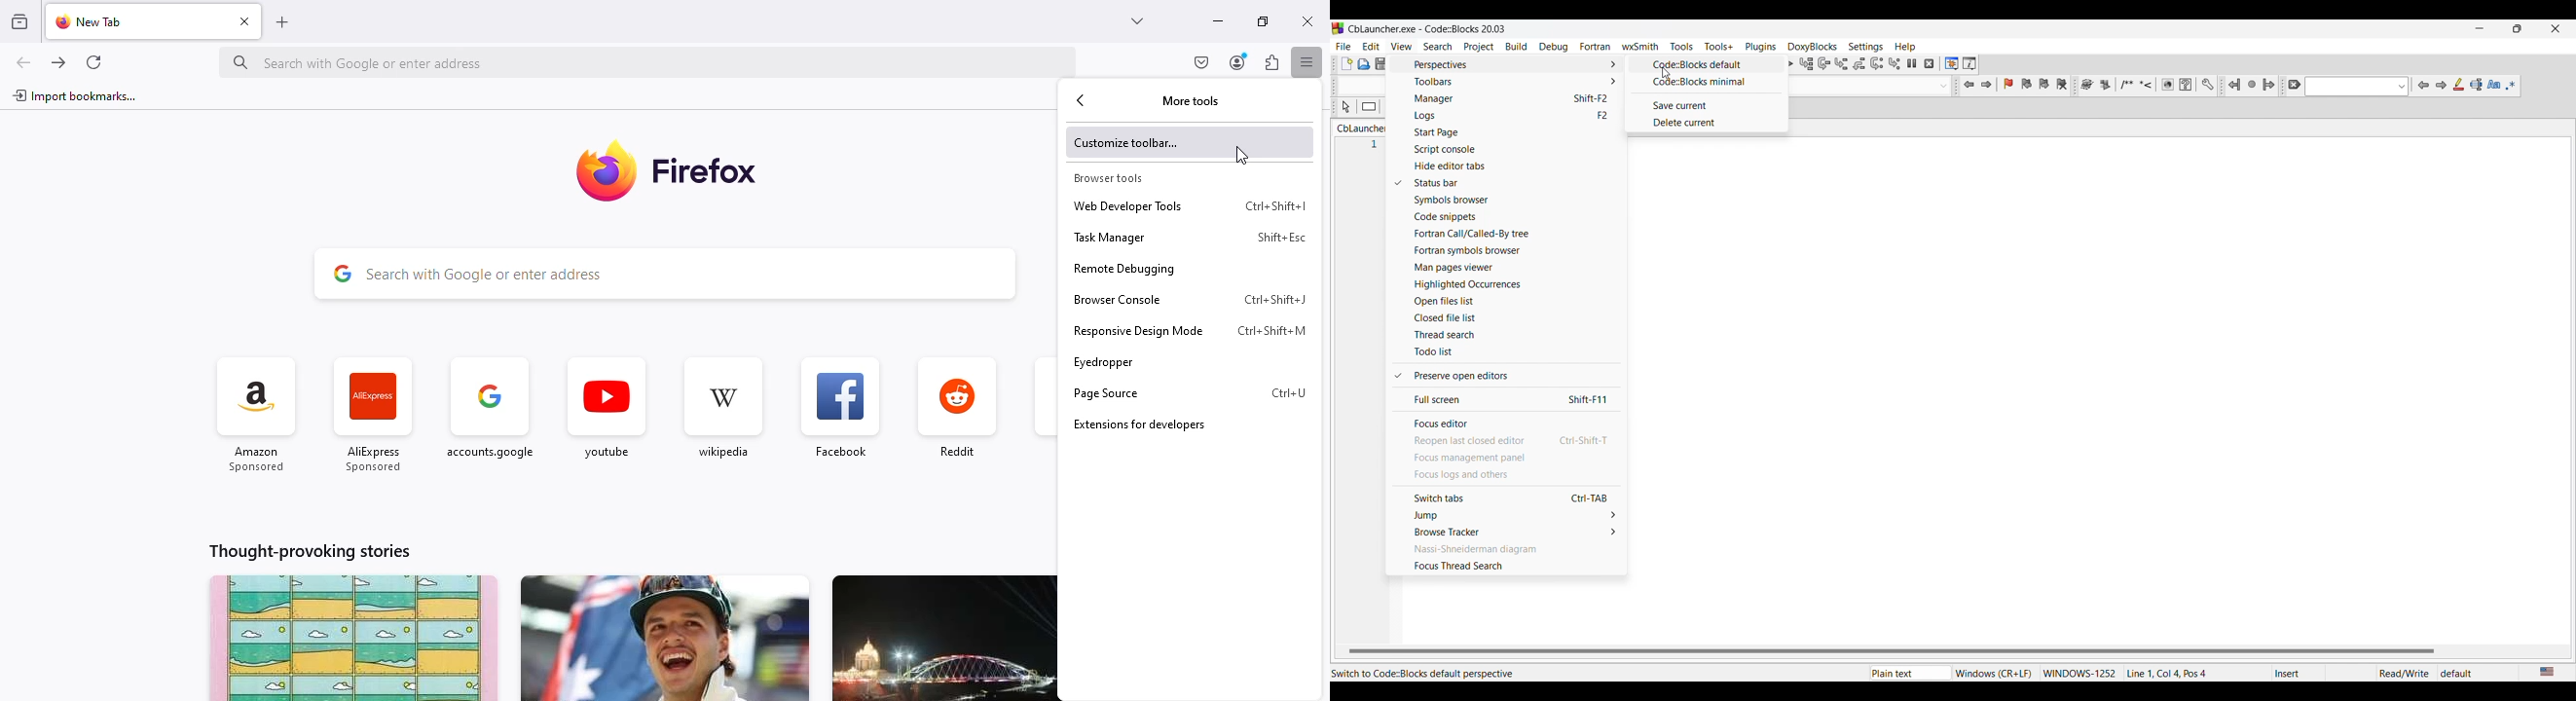  Describe the element at coordinates (1508, 497) in the screenshot. I see `Switch tabs` at that location.